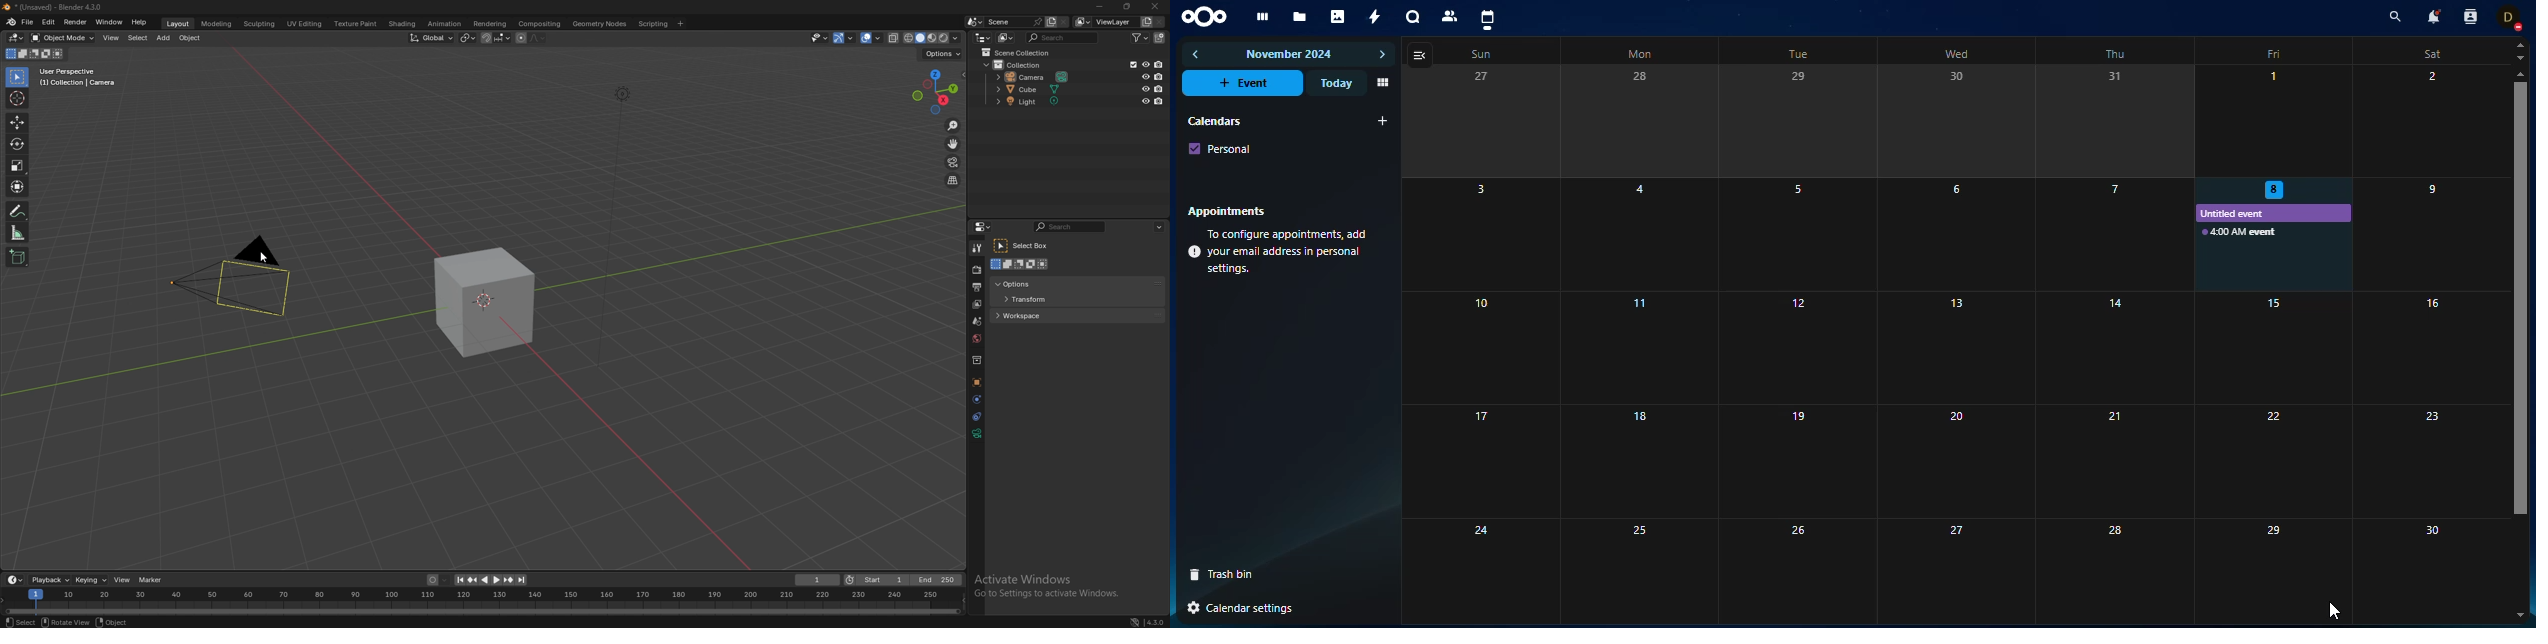 The image size is (2548, 644). Describe the element at coordinates (935, 91) in the screenshot. I see `preset viewpoint` at that location.